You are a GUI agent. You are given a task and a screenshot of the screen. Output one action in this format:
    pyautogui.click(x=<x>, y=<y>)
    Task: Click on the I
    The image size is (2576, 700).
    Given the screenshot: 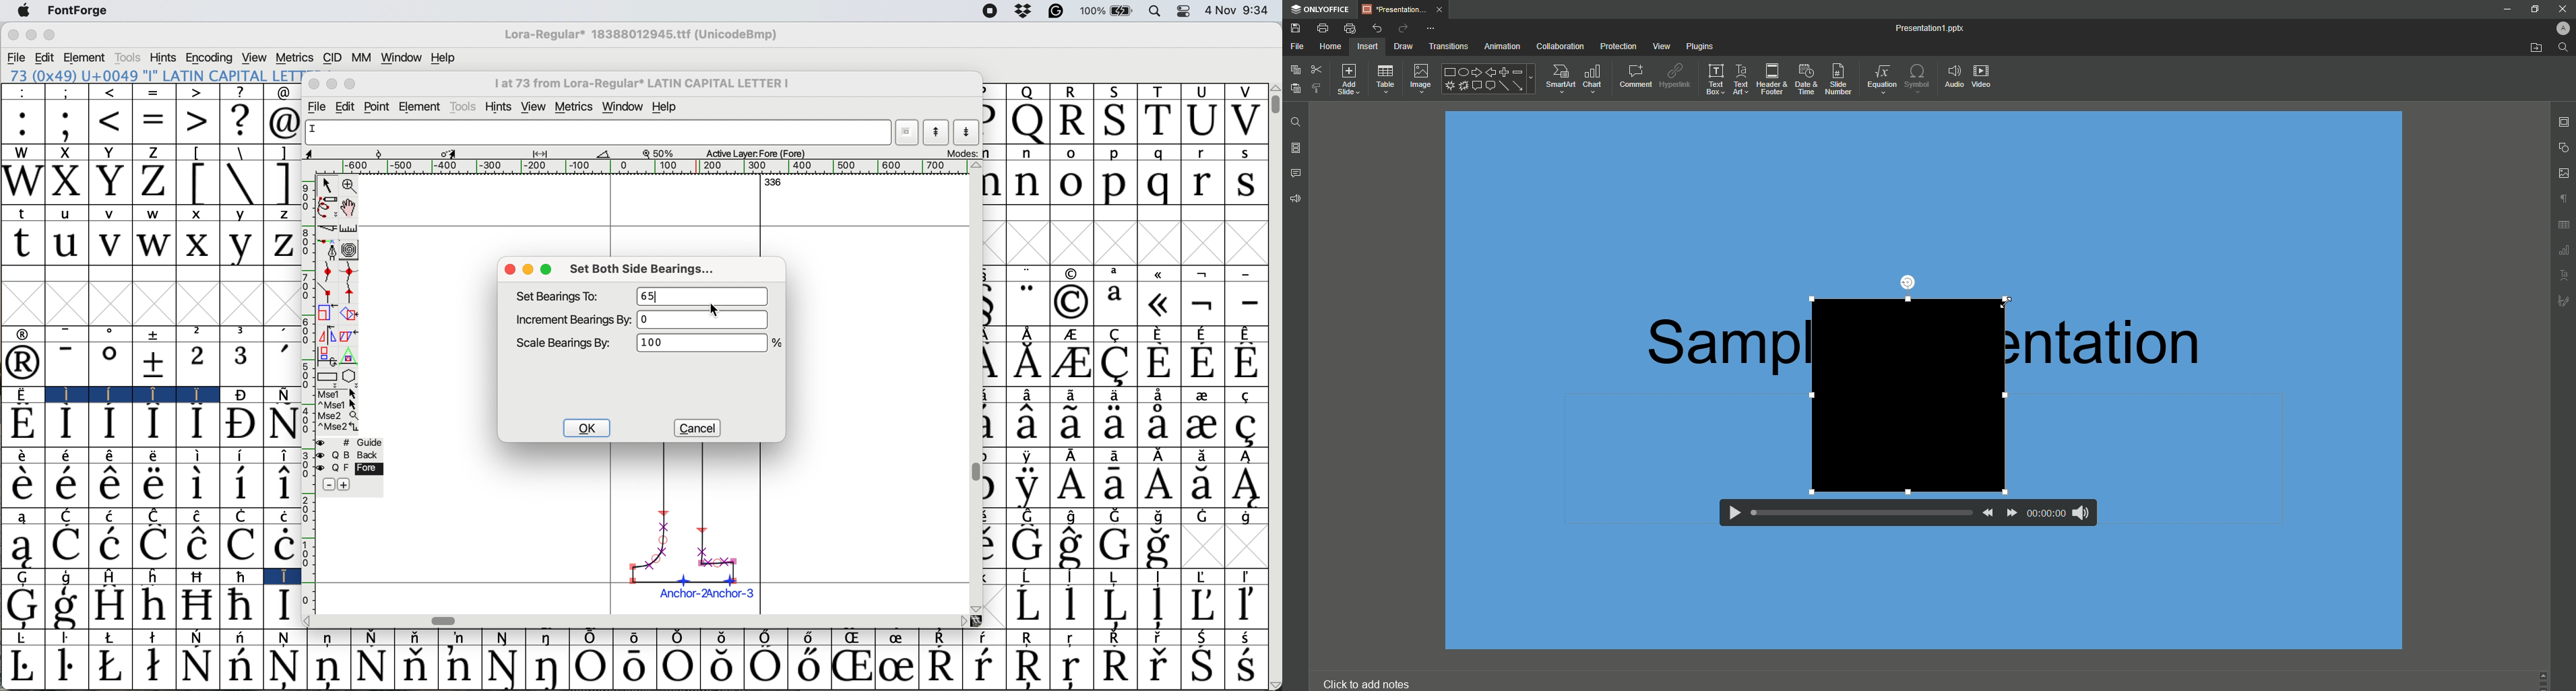 What is the action you would take?
    pyautogui.click(x=64, y=395)
    